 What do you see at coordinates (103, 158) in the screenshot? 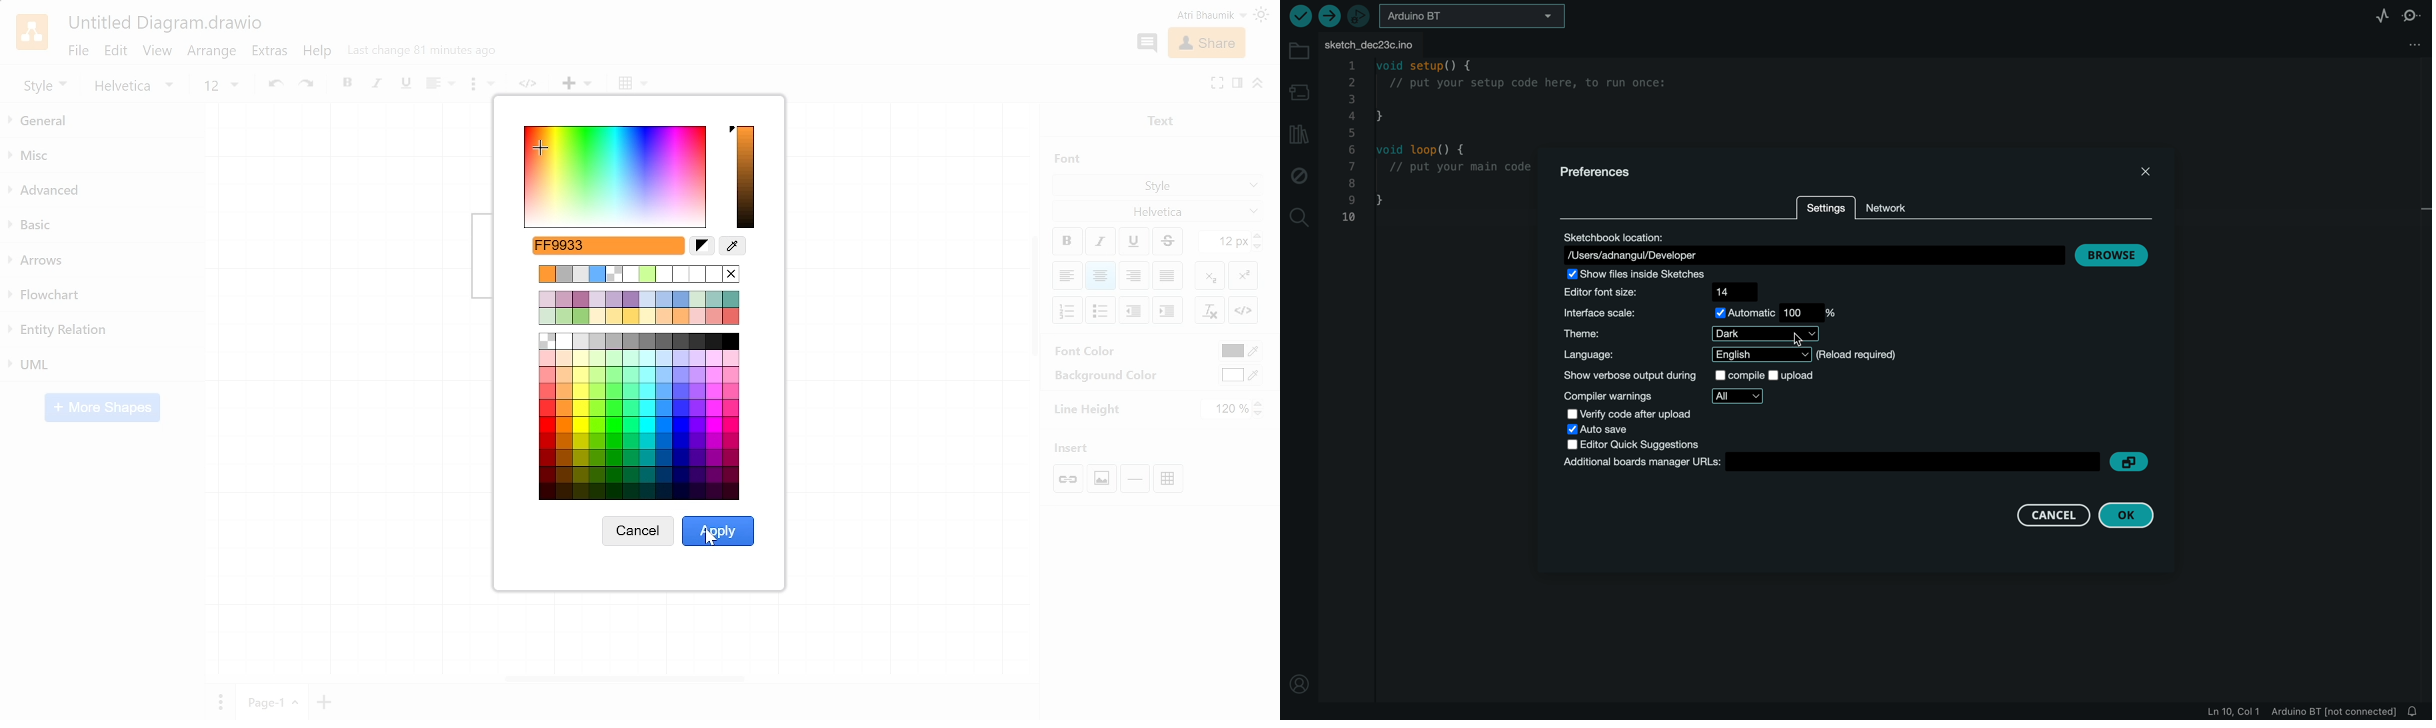
I see `Misc` at bounding box center [103, 158].